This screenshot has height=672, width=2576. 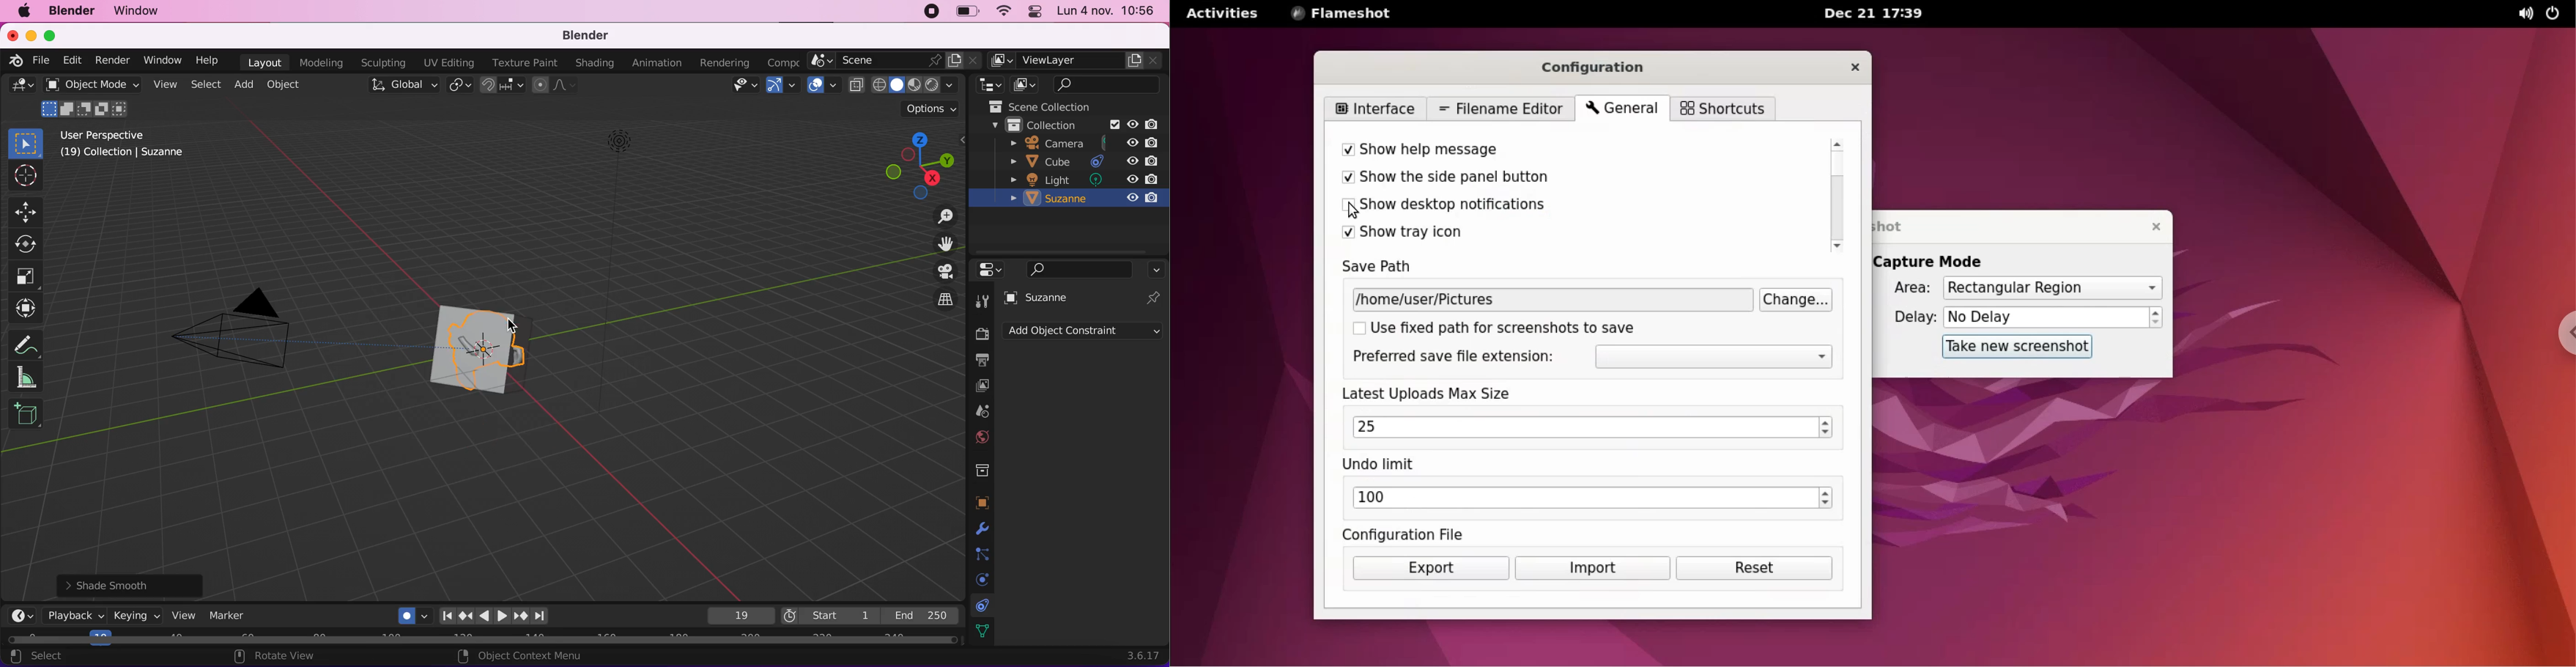 What do you see at coordinates (1620, 109) in the screenshot?
I see `general` at bounding box center [1620, 109].